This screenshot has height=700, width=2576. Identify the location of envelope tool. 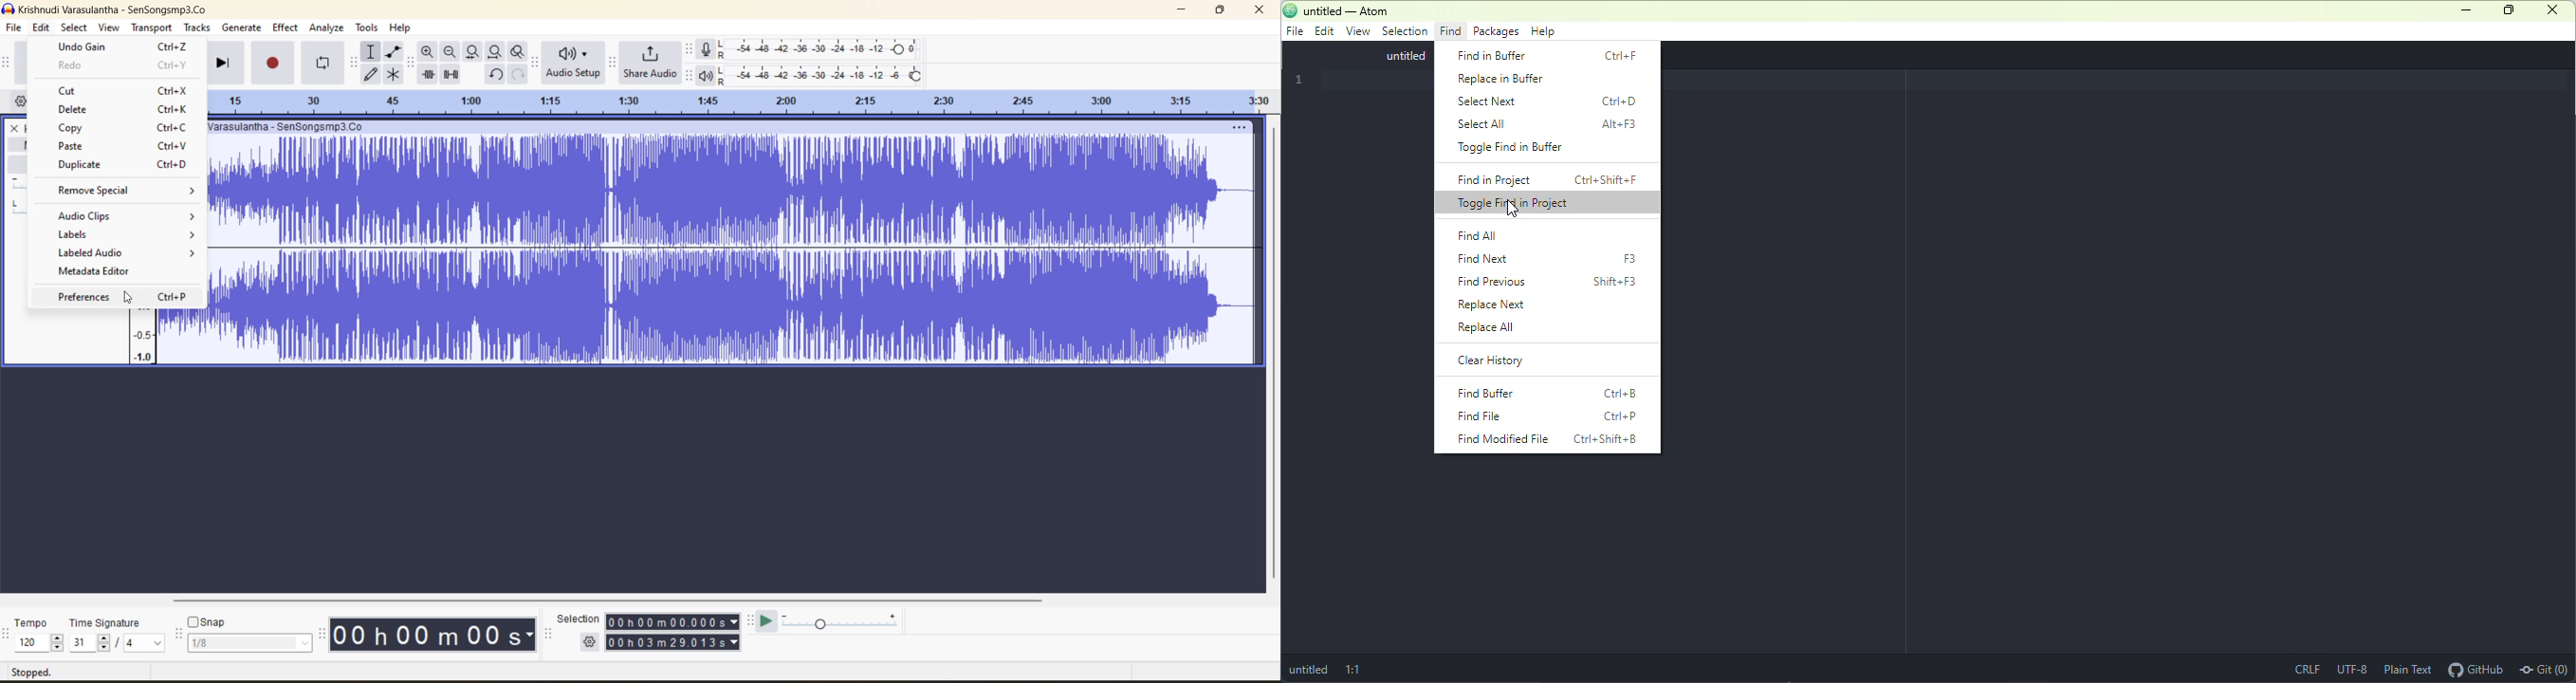
(394, 52).